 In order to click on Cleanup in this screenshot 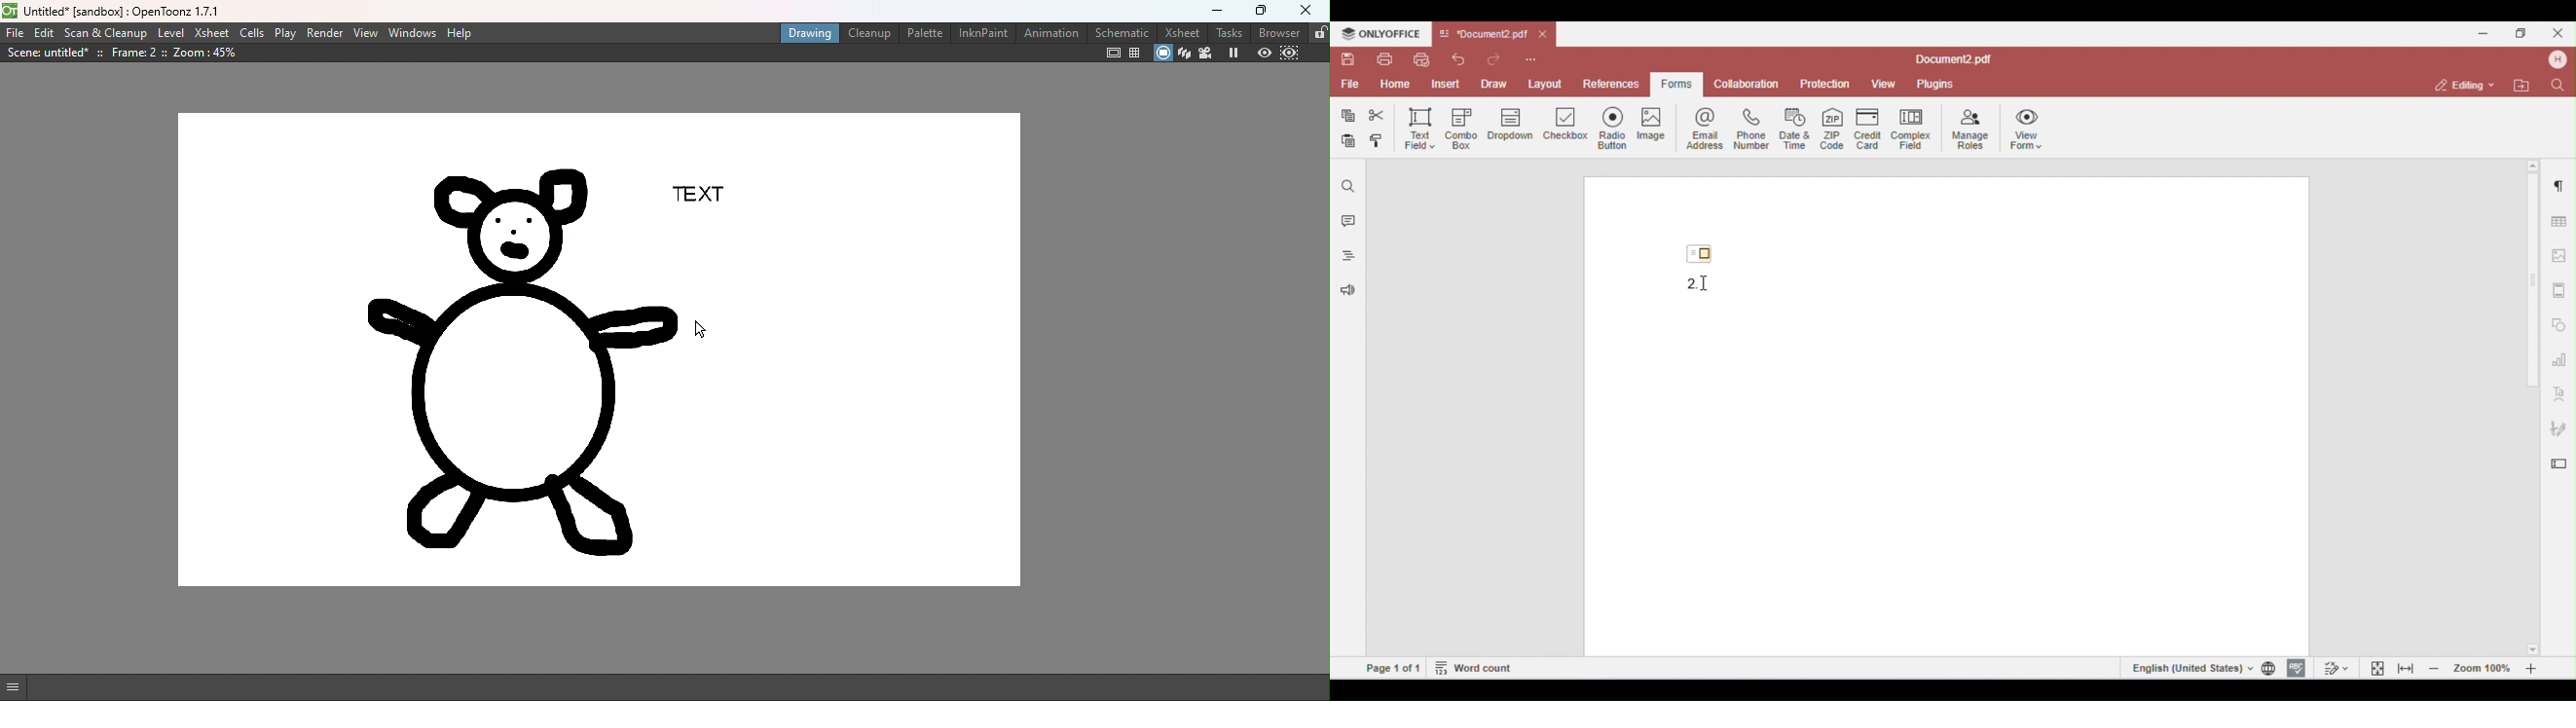, I will do `click(871, 33)`.